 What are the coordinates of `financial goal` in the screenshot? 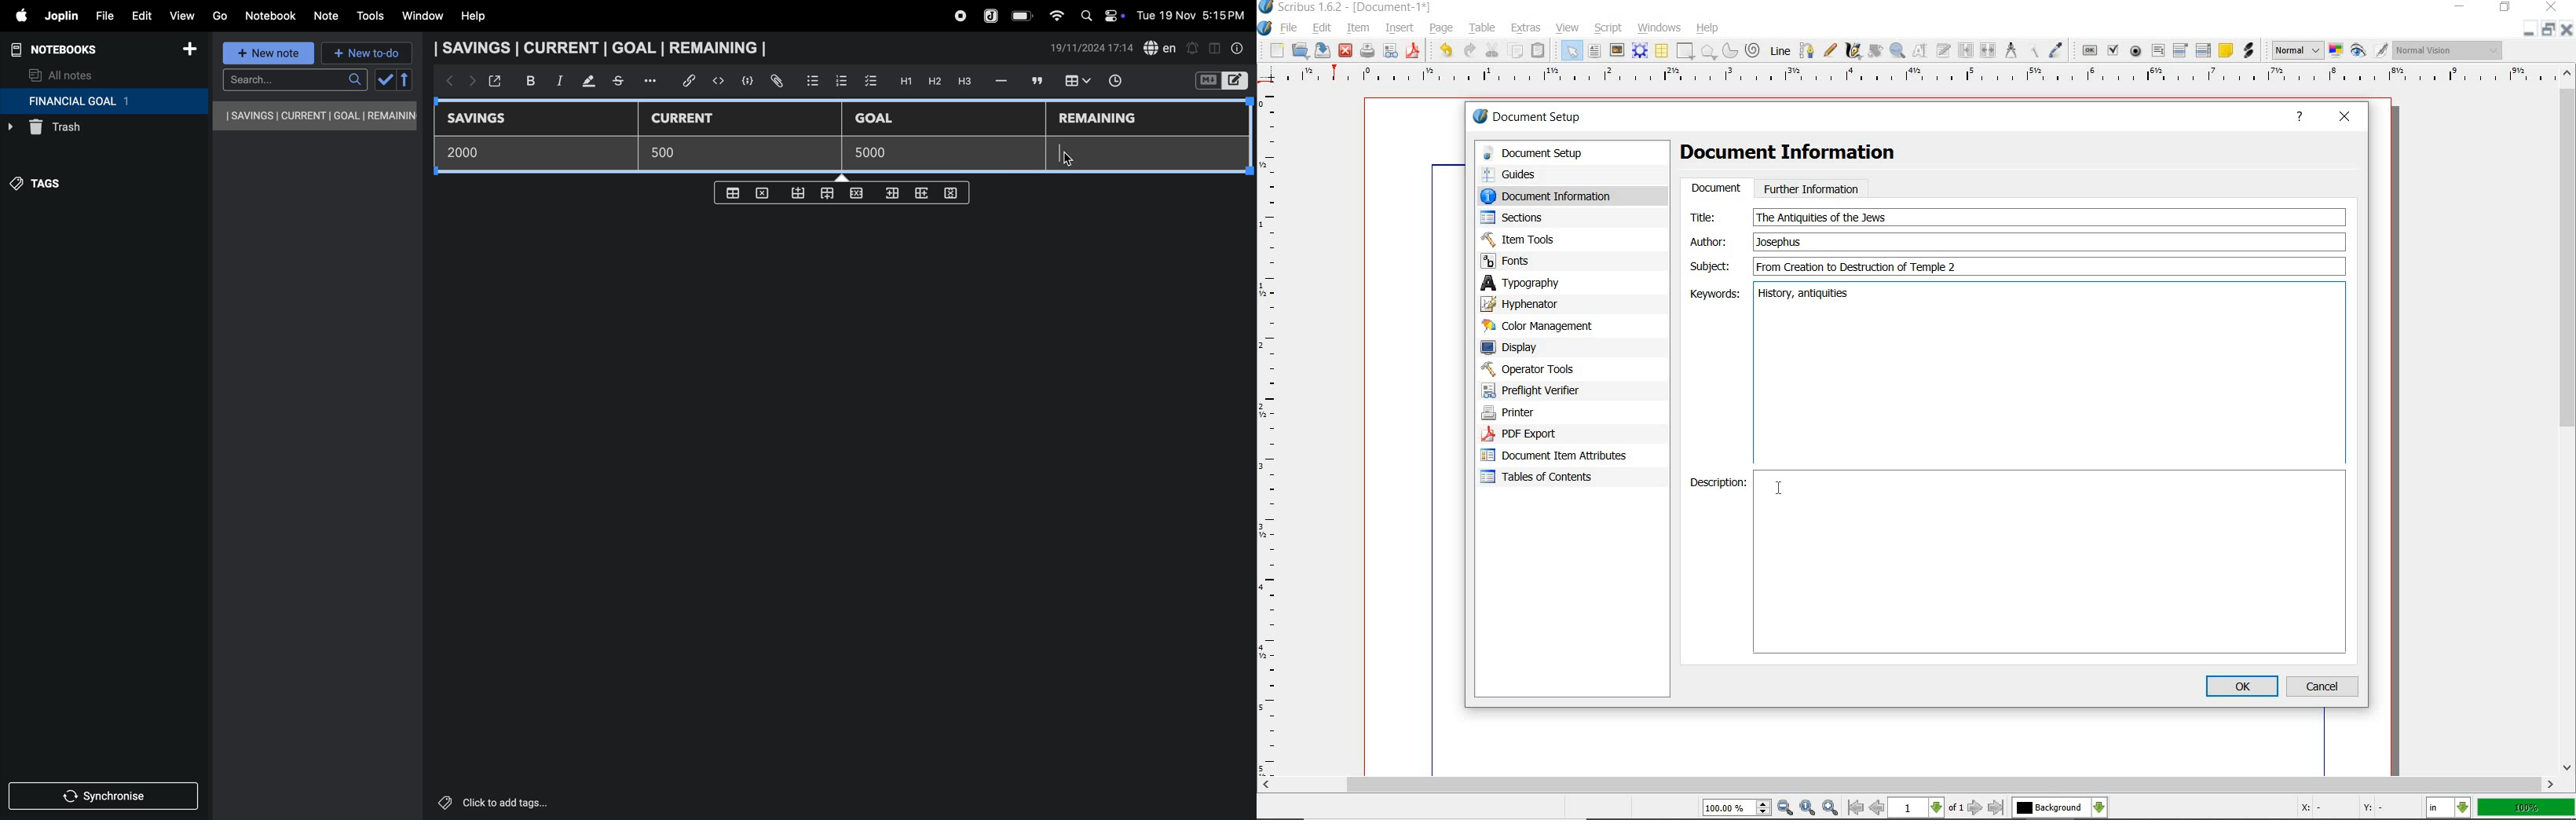 It's located at (104, 101).